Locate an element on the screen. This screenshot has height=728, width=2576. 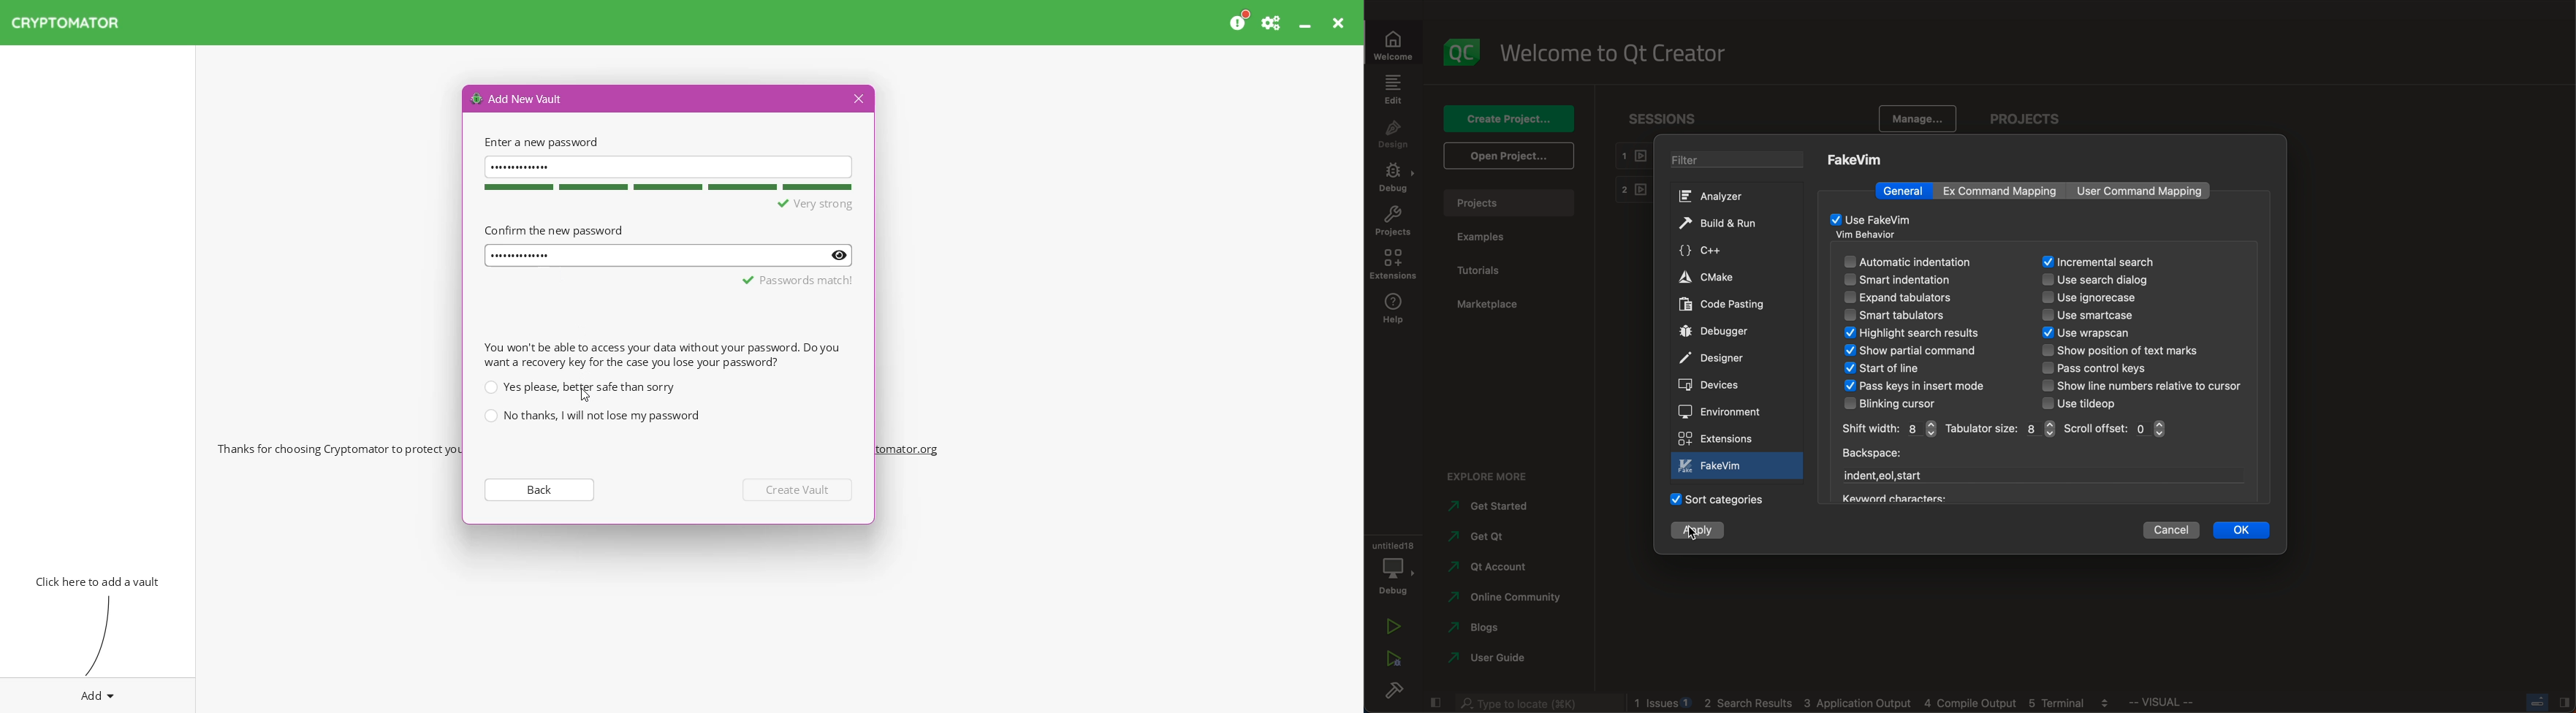
edit is located at coordinates (1394, 90).